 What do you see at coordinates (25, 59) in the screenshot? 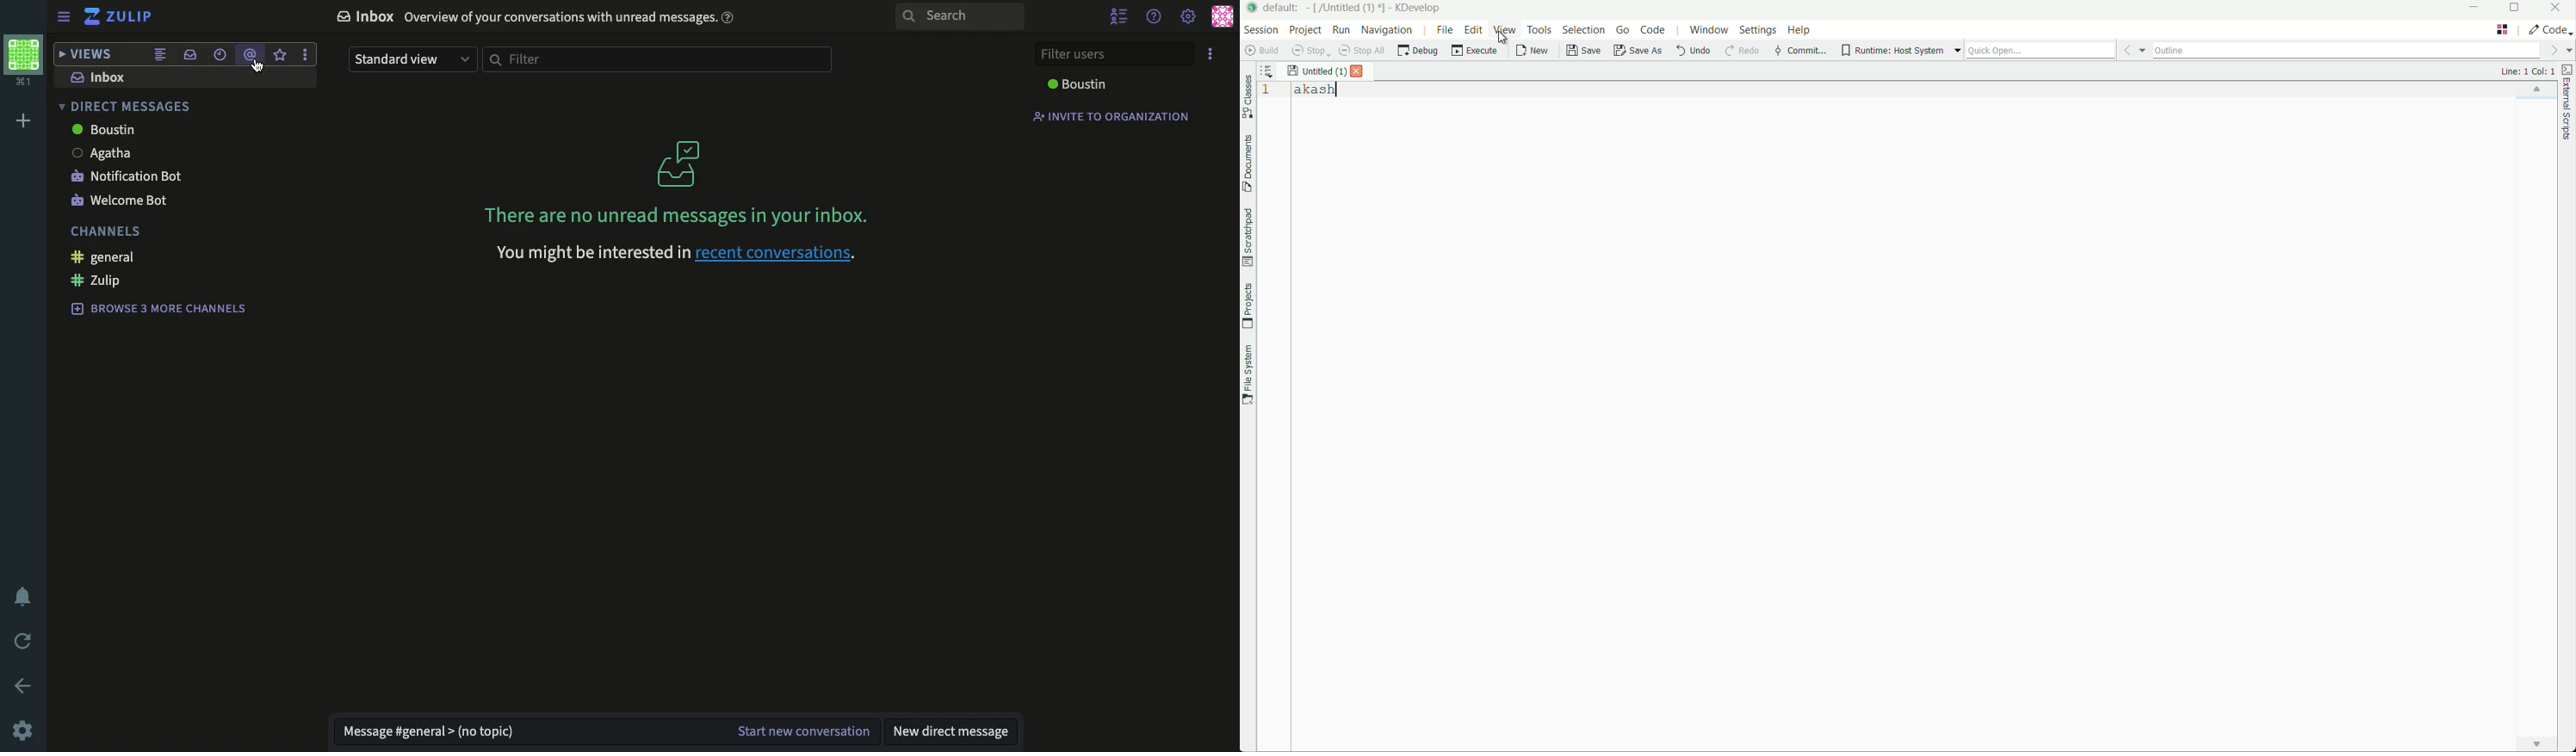
I see `workspace` at bounding box center [25, 59].